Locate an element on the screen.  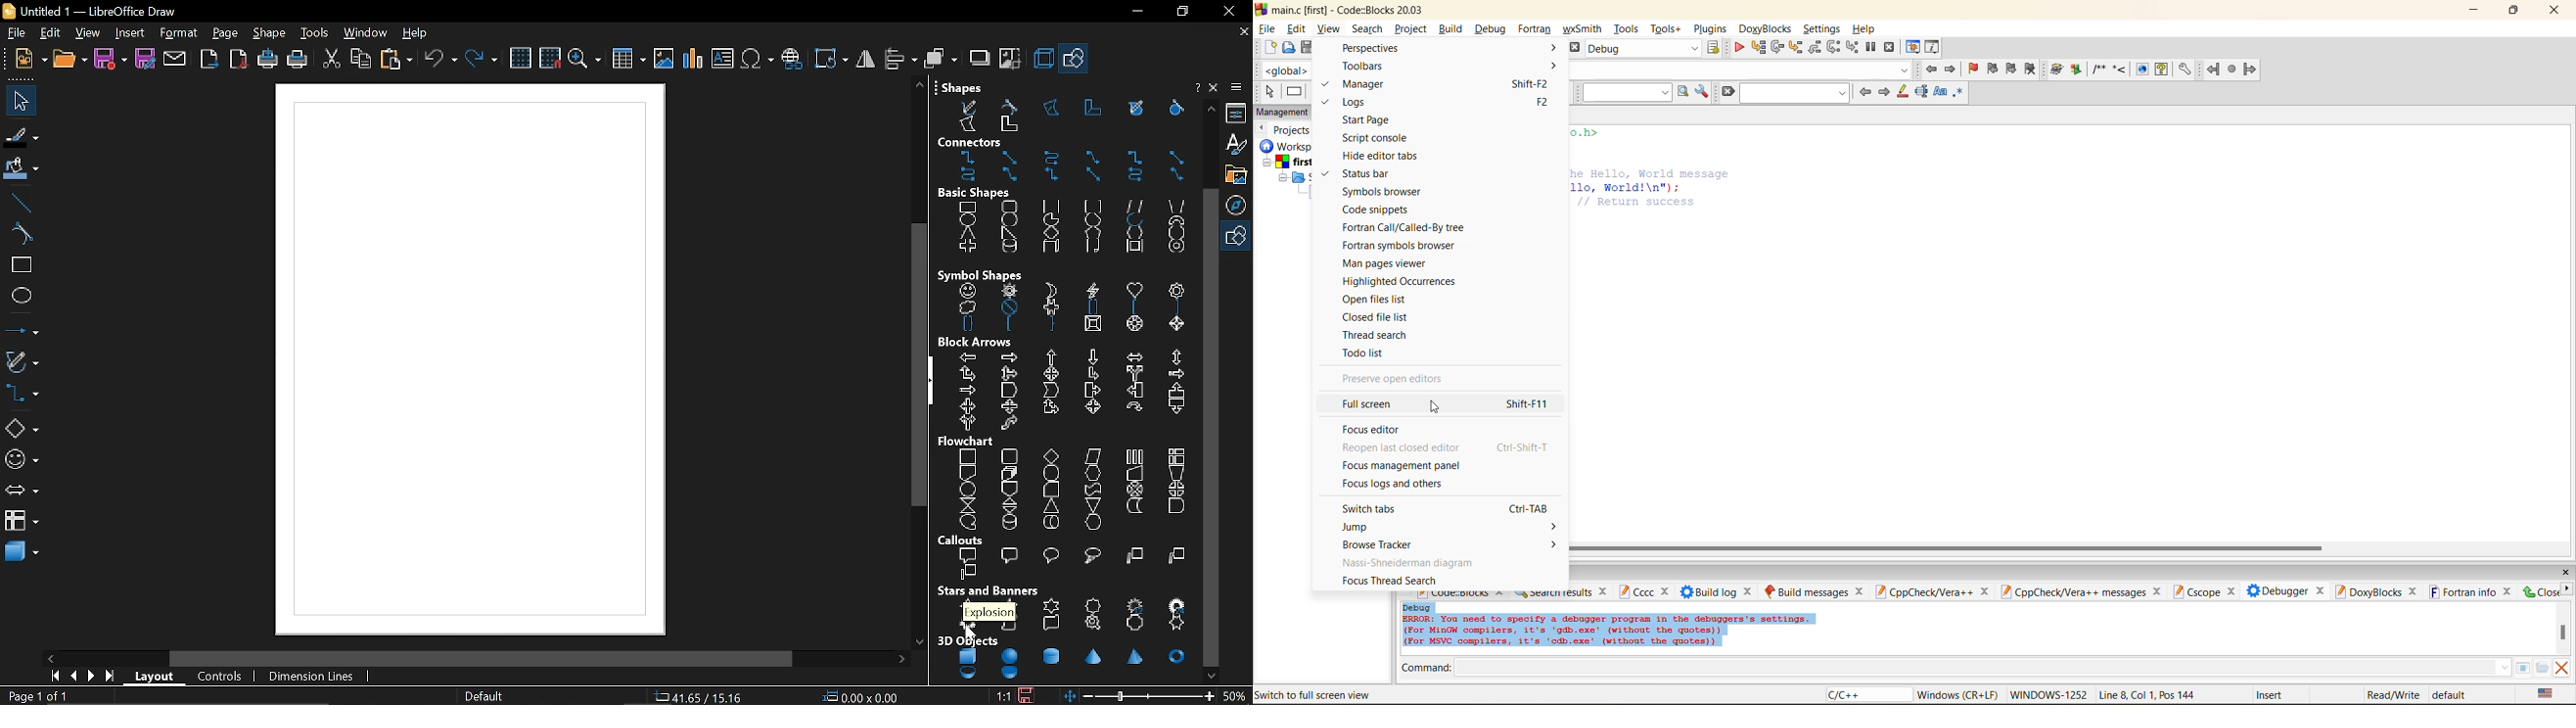
window is located at coordinates (366, 33).